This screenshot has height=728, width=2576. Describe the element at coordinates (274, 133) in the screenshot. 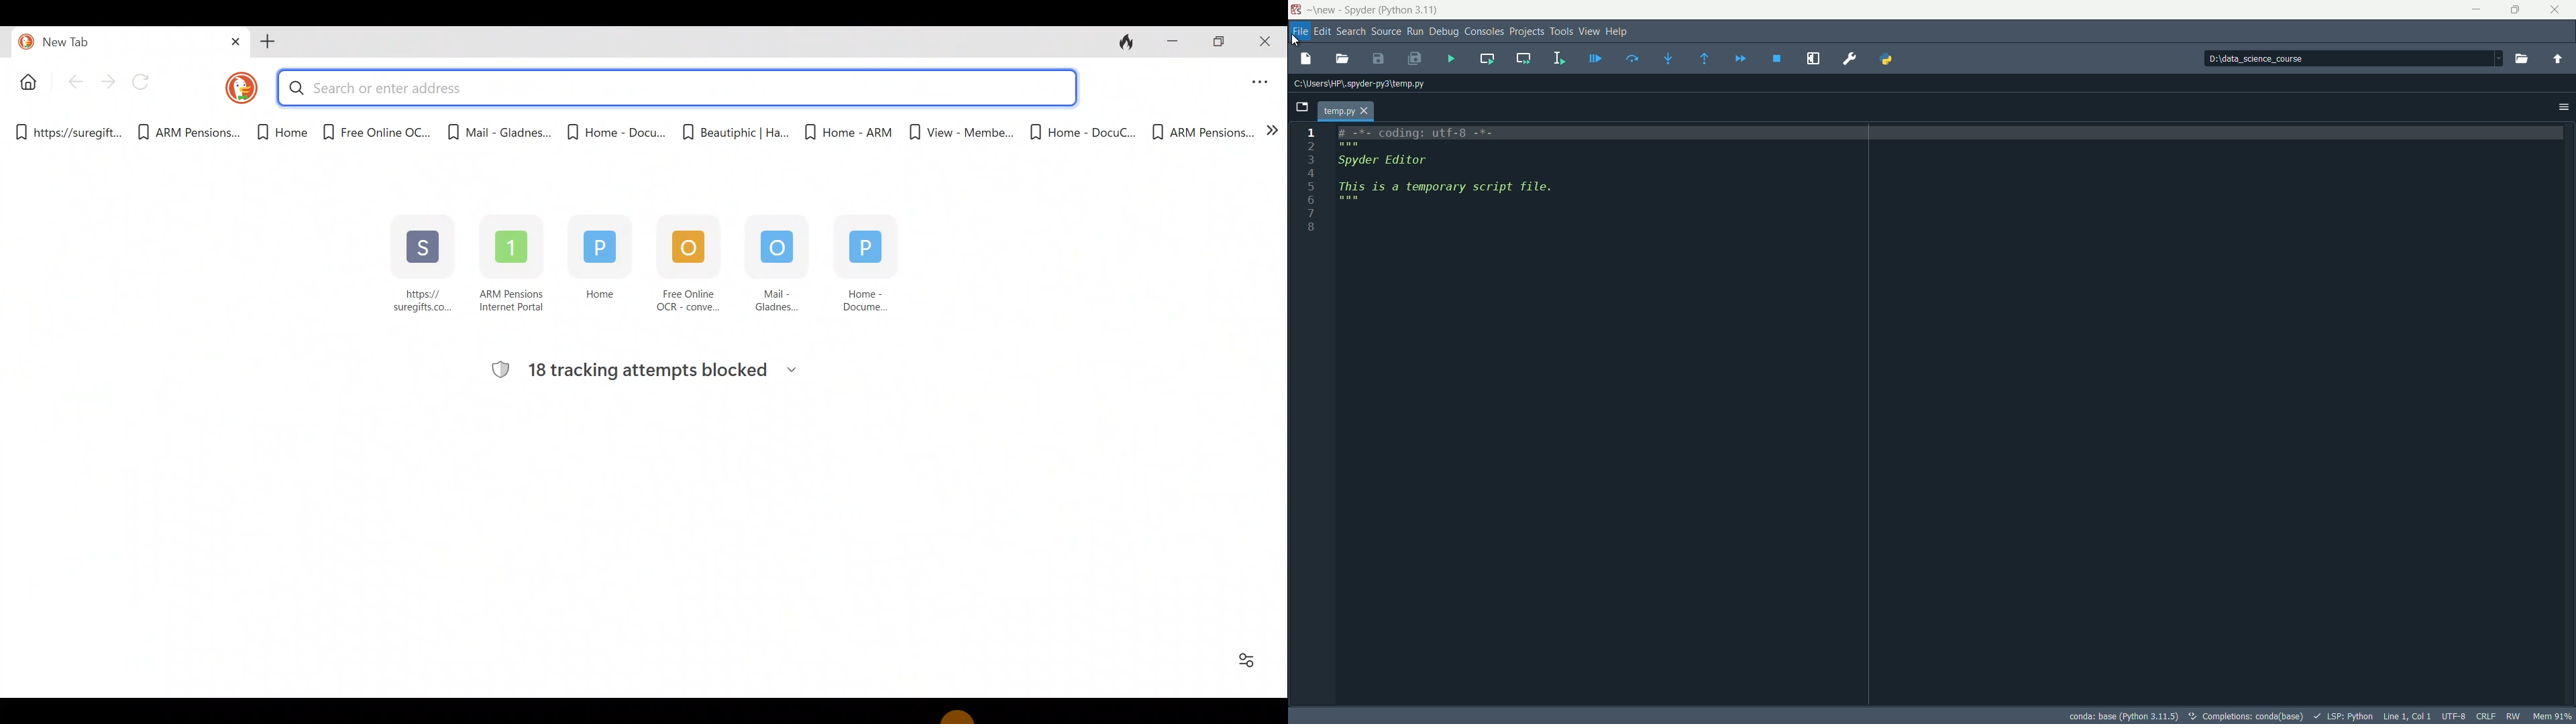

I see `Home` at that location.